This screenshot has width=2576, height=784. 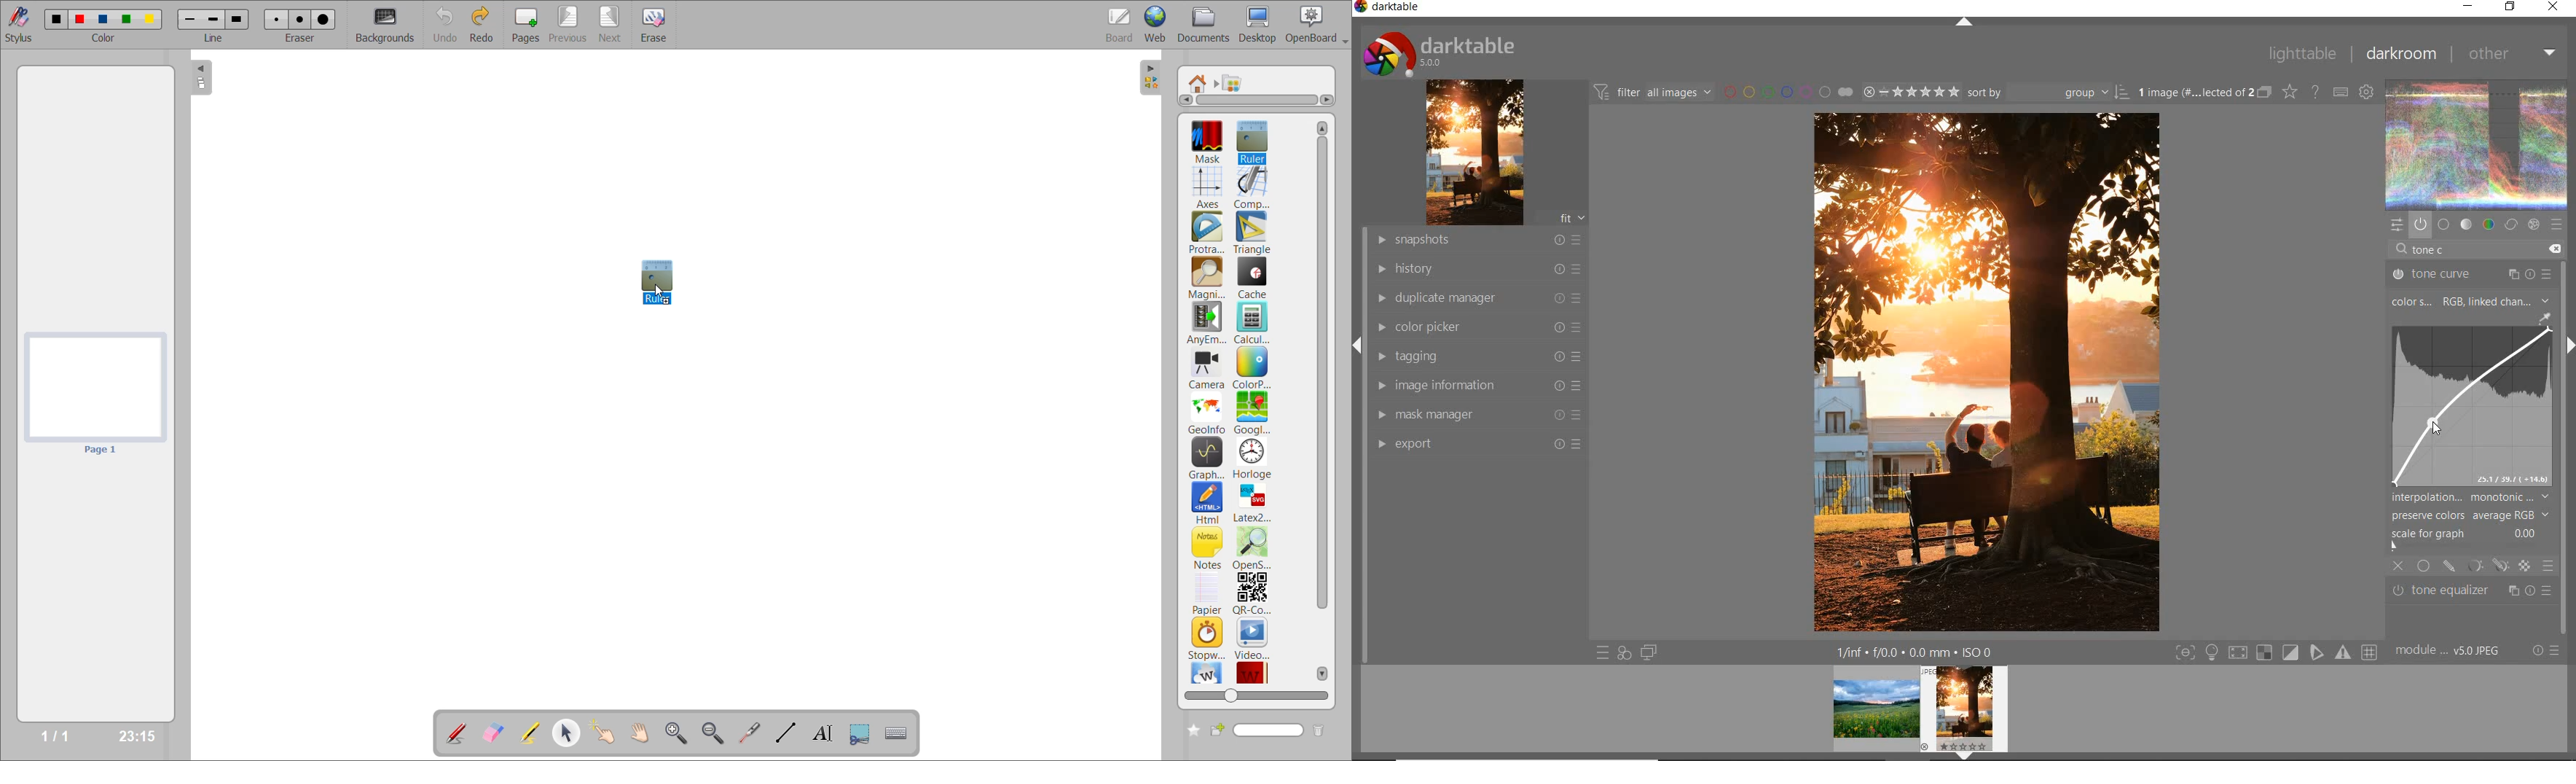 I want to click on quick access for applying any of your styles, so click(x=1624, y=652).